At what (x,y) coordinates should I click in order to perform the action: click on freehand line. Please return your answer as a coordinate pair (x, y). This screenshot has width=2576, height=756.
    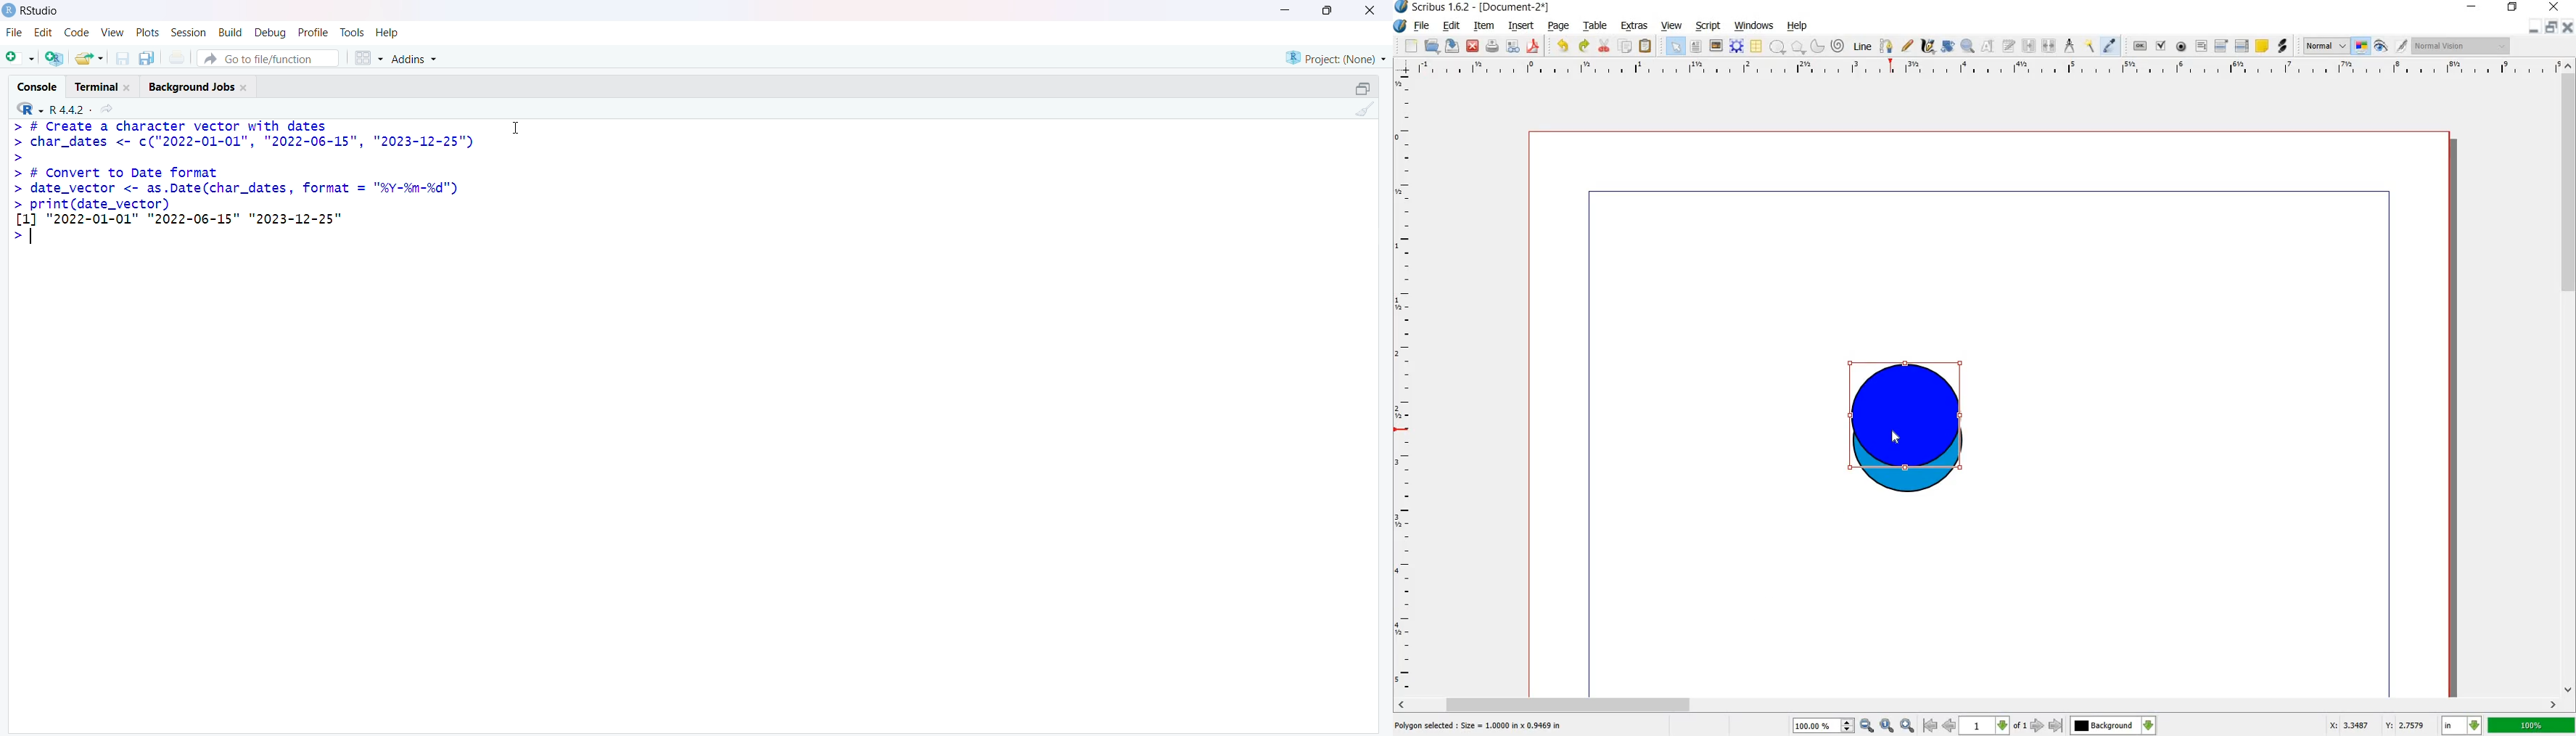
    Looking at the image, I should click on (1909, 46).